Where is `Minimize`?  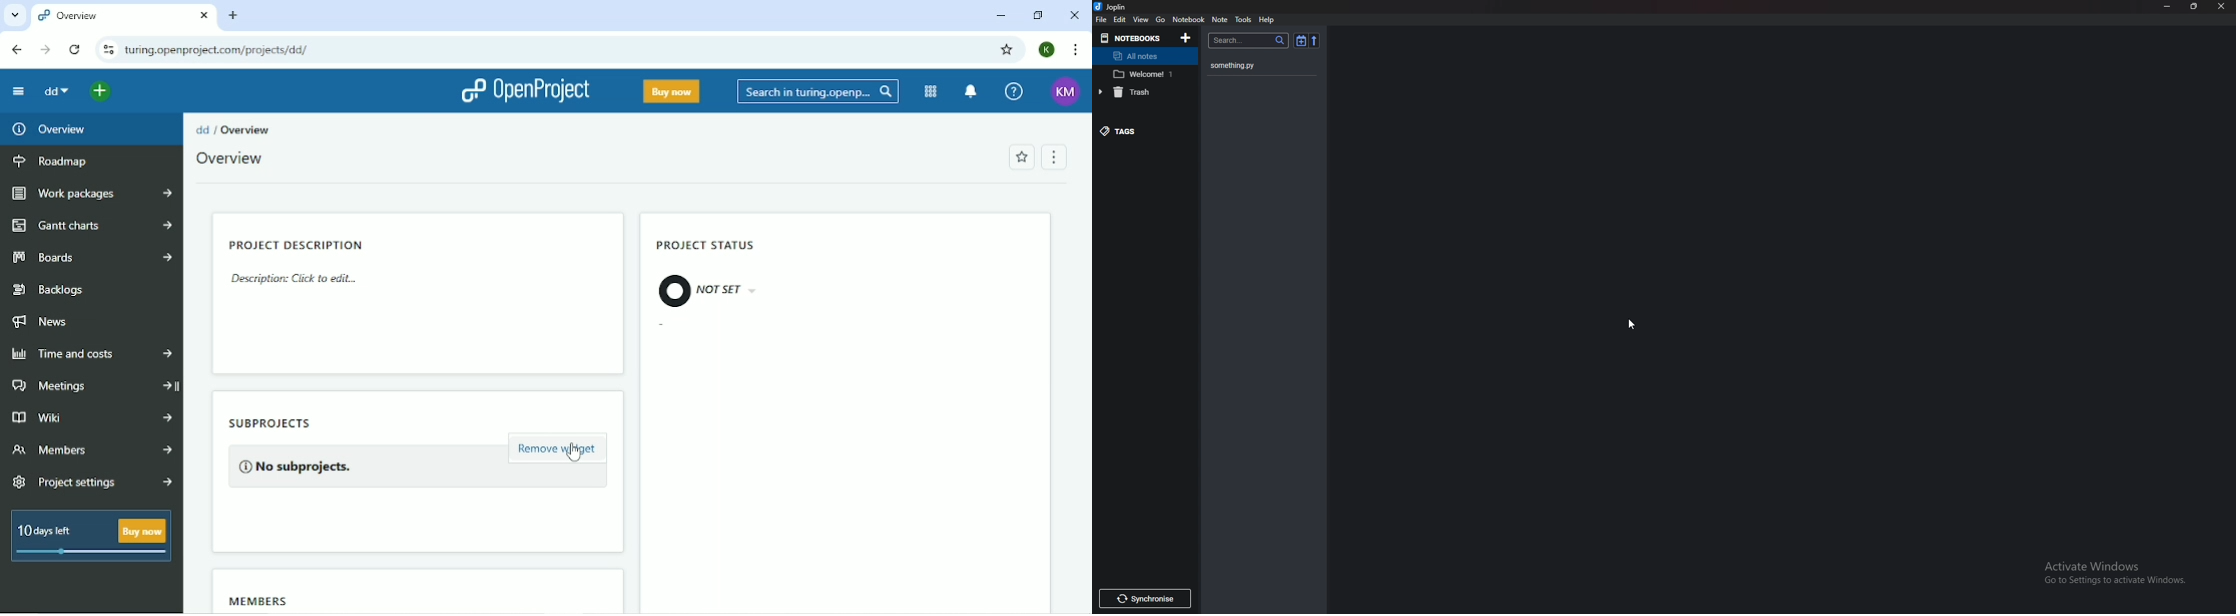 Minimize is located at coordinates (2169, 7).